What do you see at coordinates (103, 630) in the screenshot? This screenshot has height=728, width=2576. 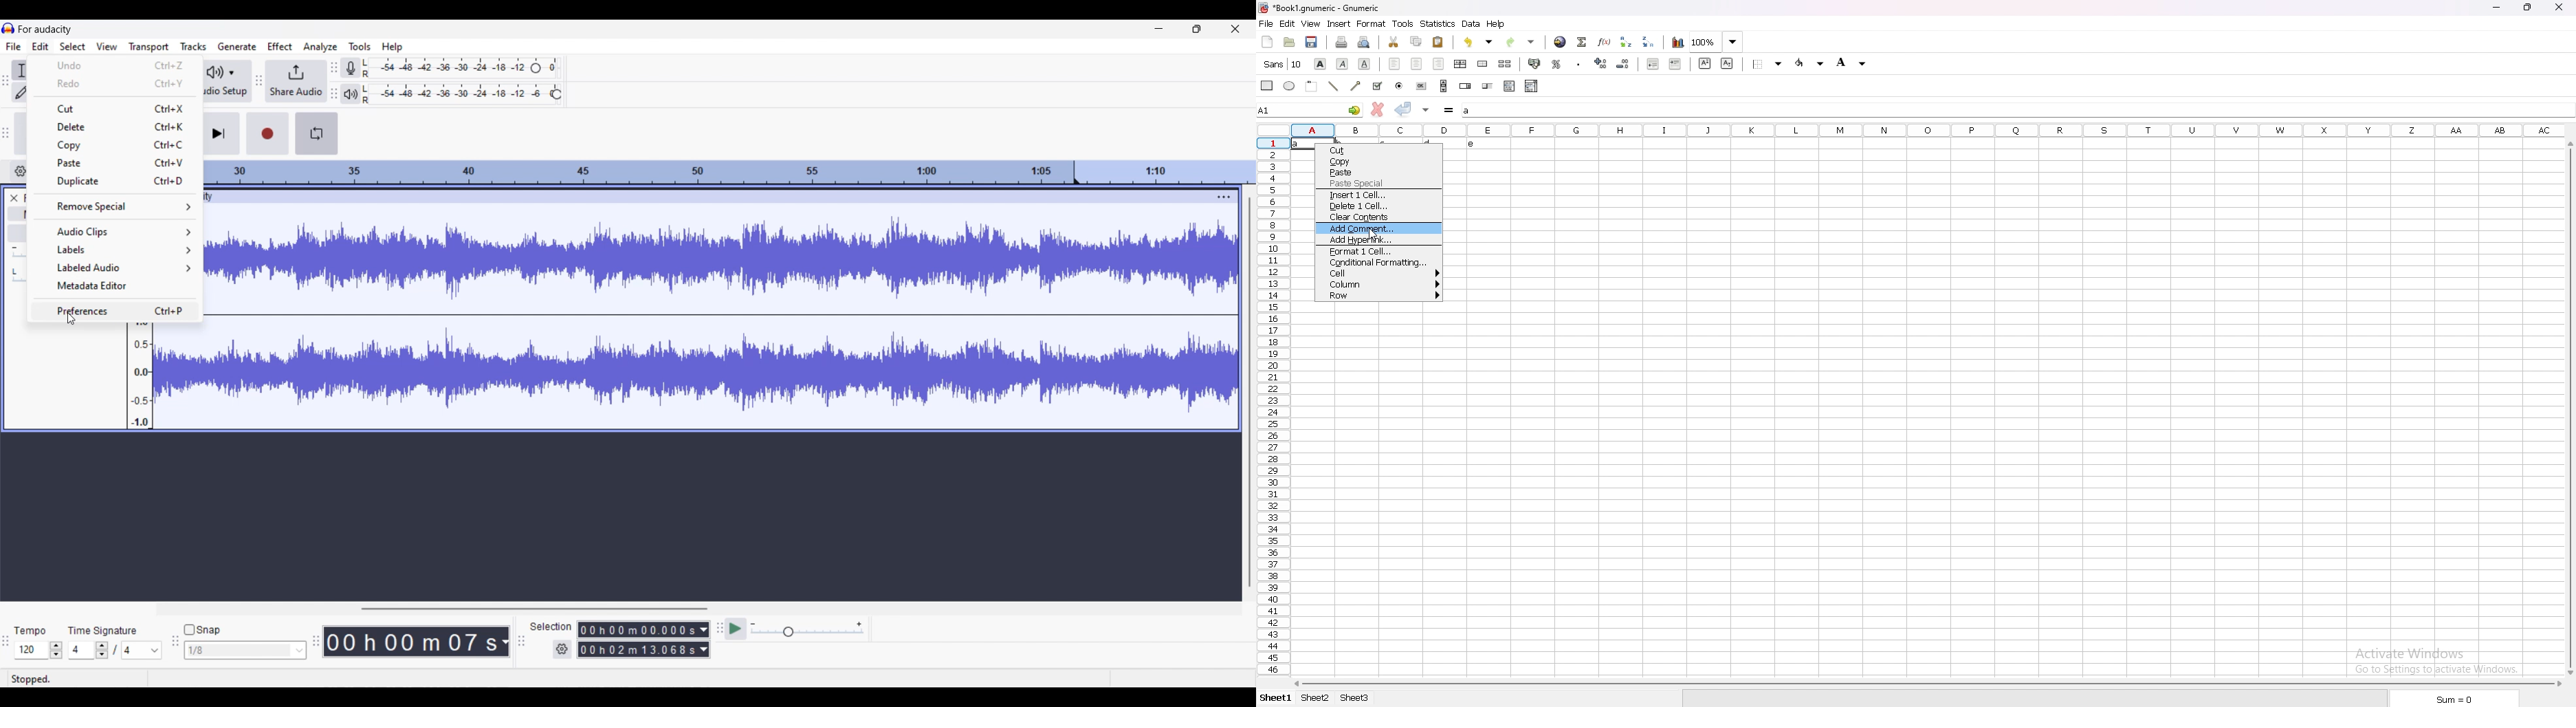 I see `time signature` at bounding box center [103, 630].